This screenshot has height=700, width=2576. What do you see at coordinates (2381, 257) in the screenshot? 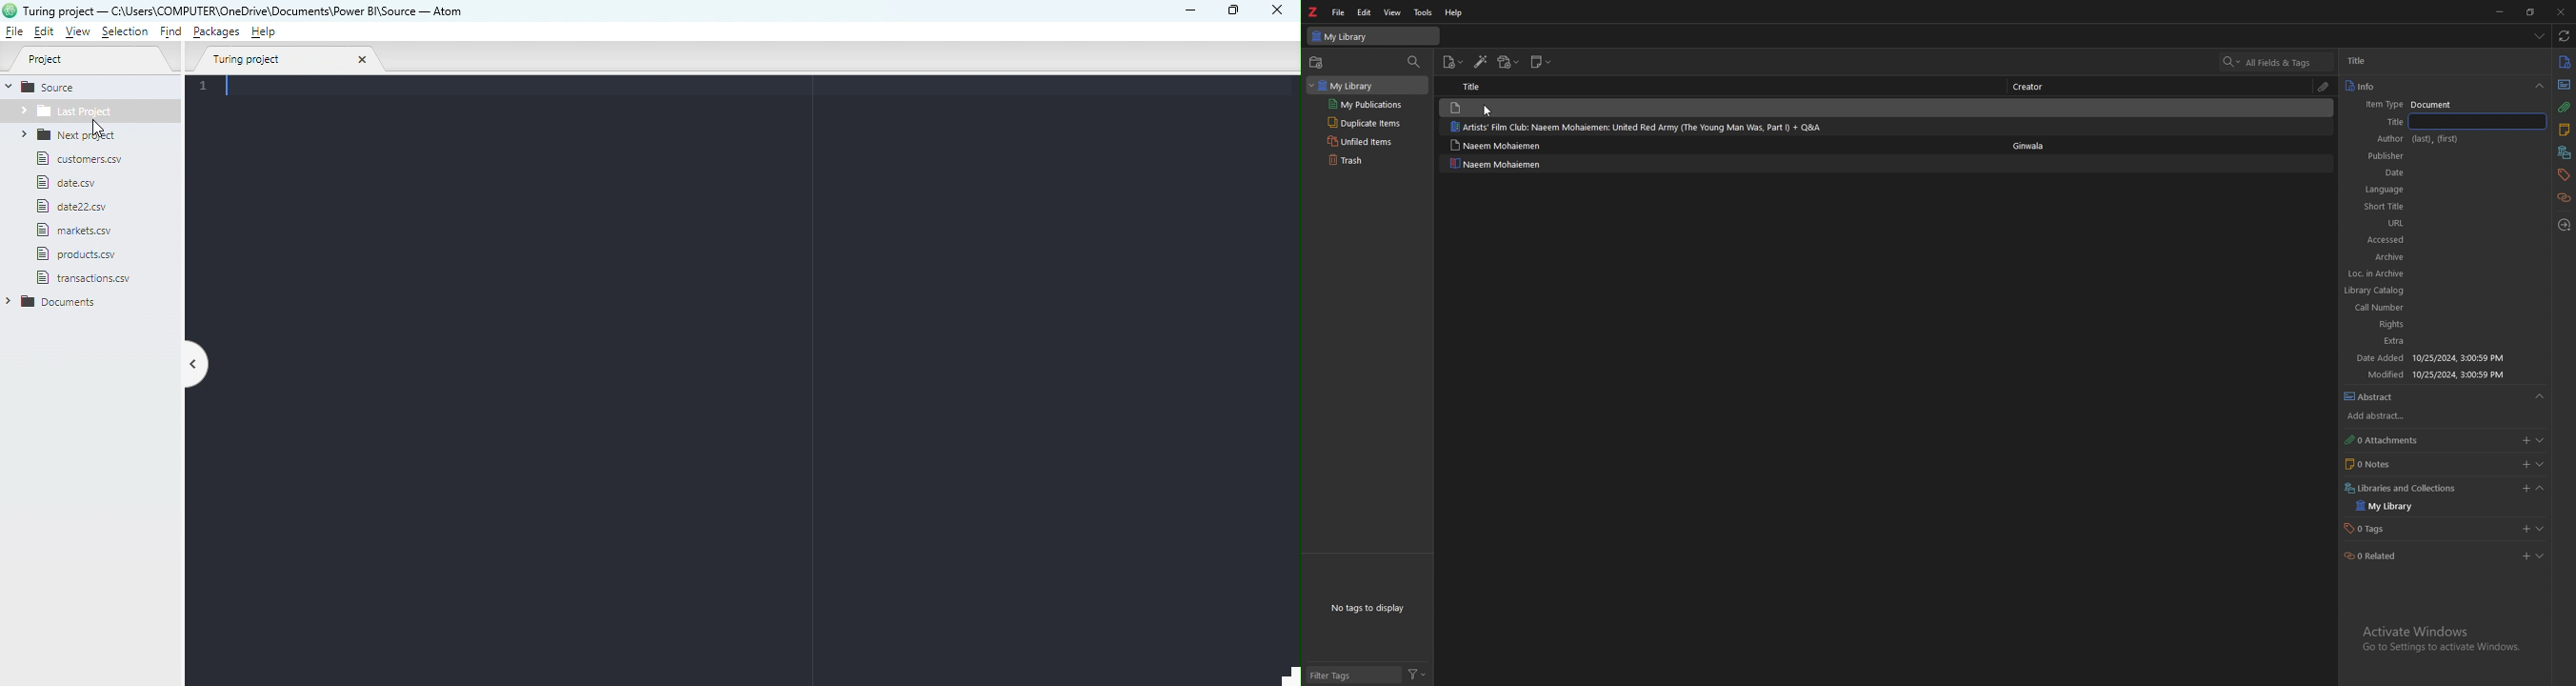
I see `place` at bounding box center [2381, 257].